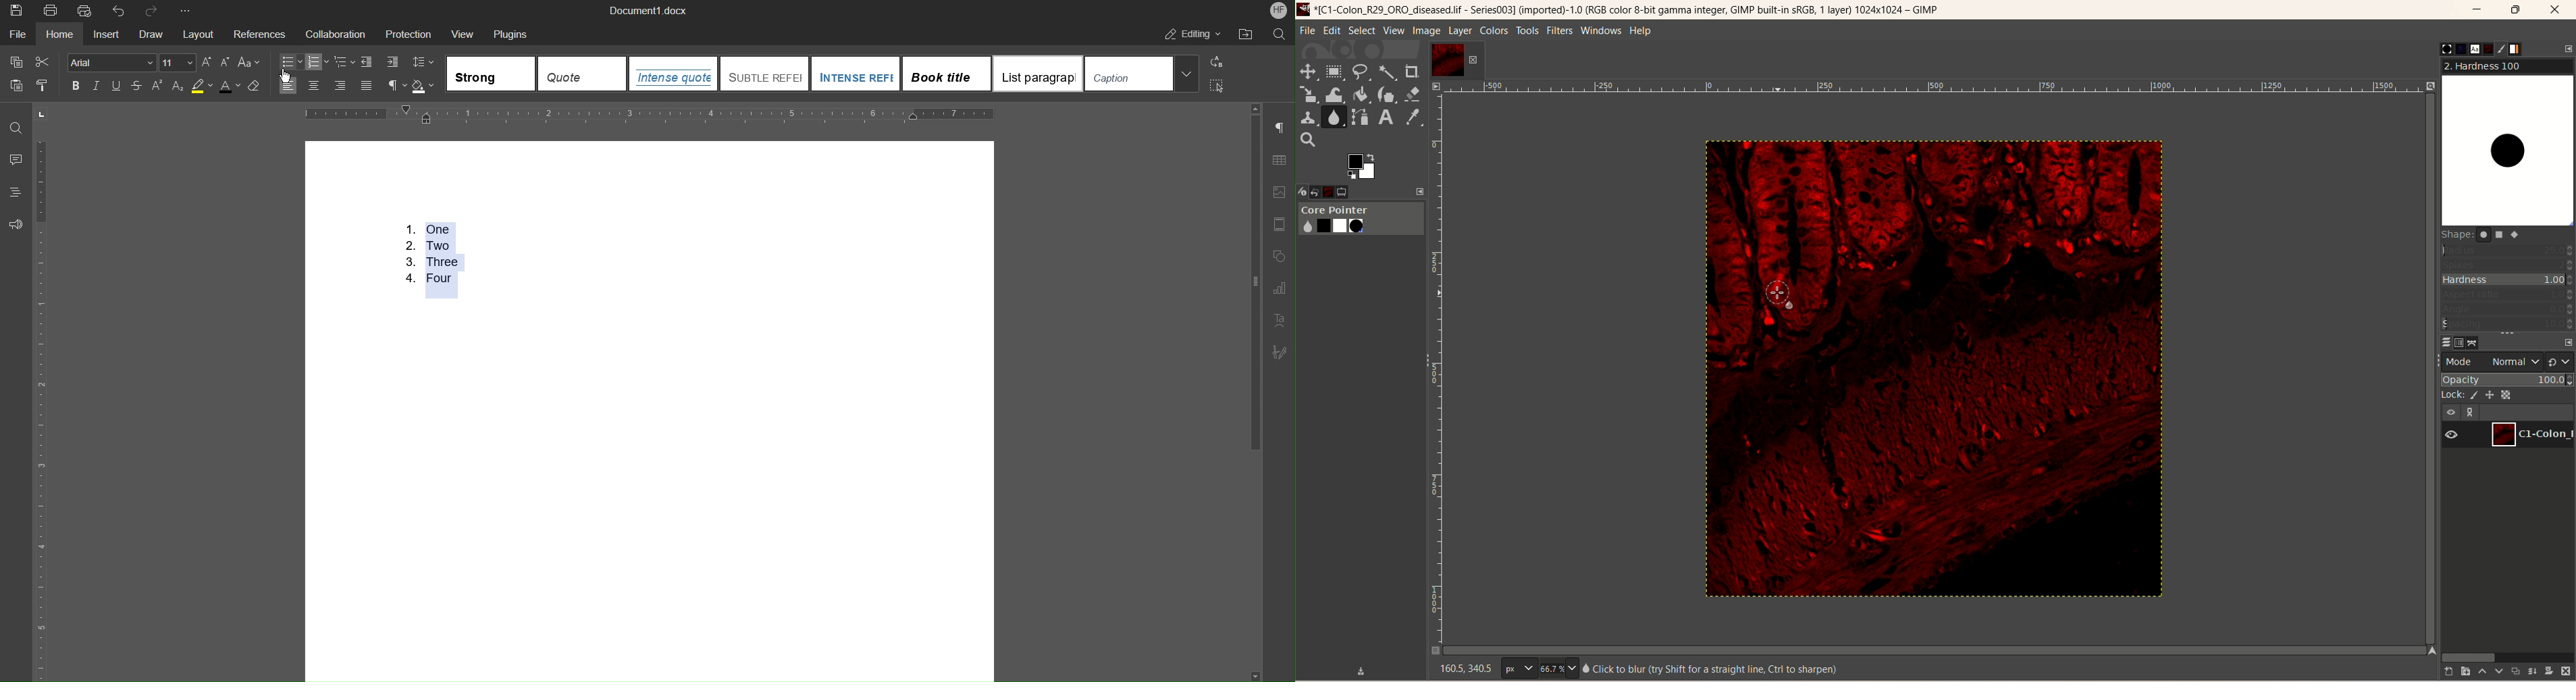  What do you see at coordinates (1280, 225) in the screenshot?
I see `Header/Footer` at bounding box center [1280, 225].